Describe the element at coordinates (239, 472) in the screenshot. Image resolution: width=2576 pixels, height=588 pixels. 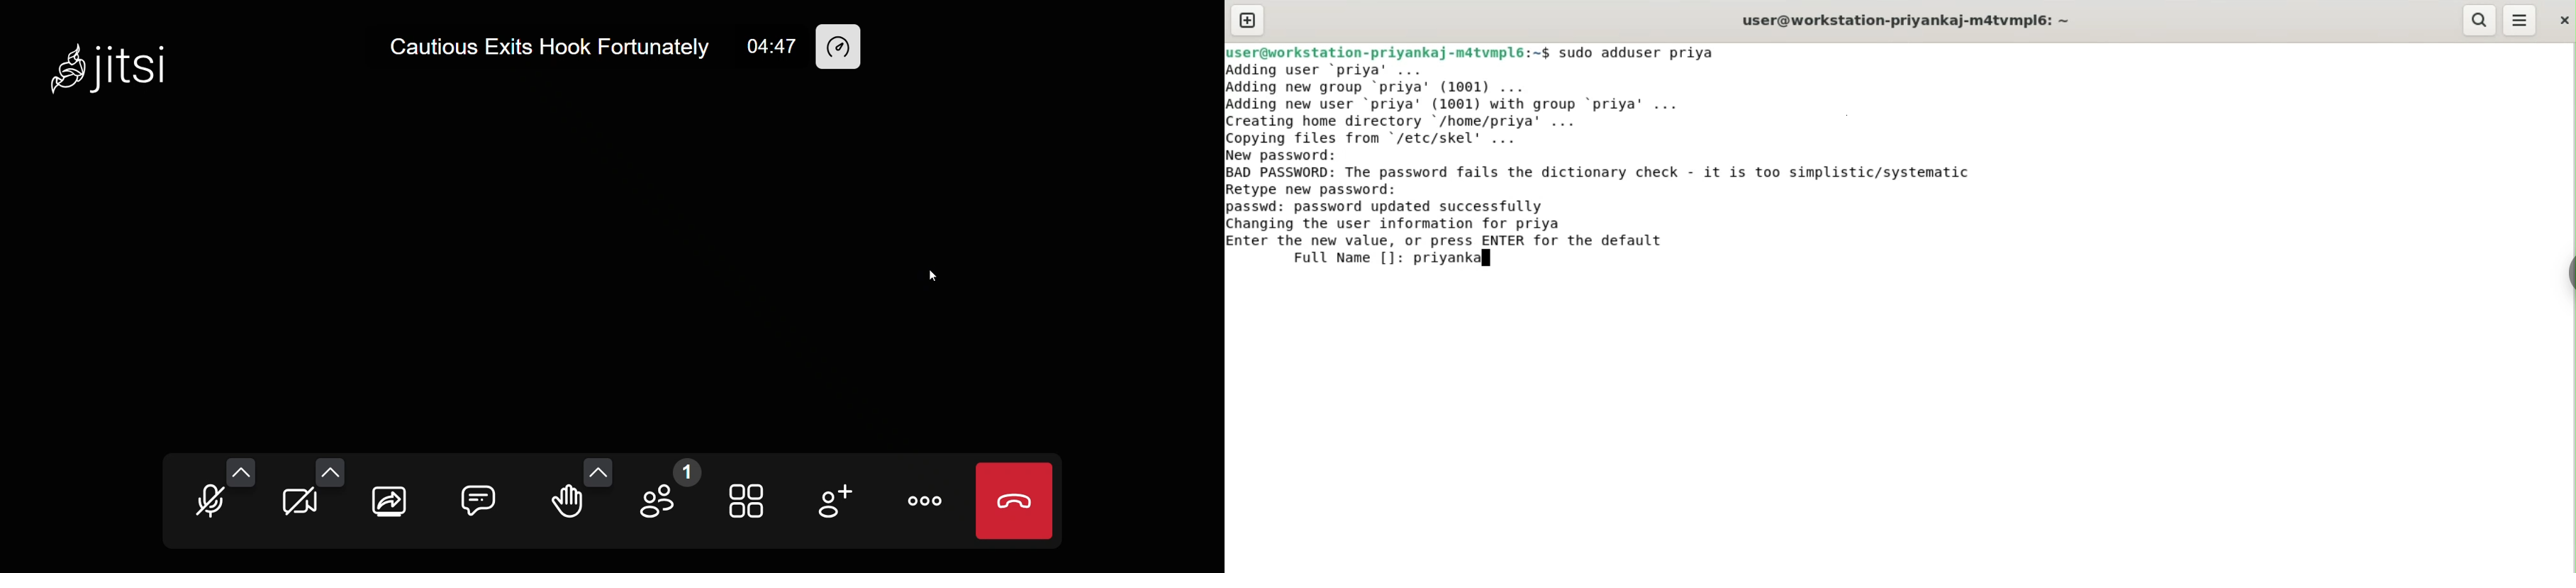
I see `more audio option` at that location.